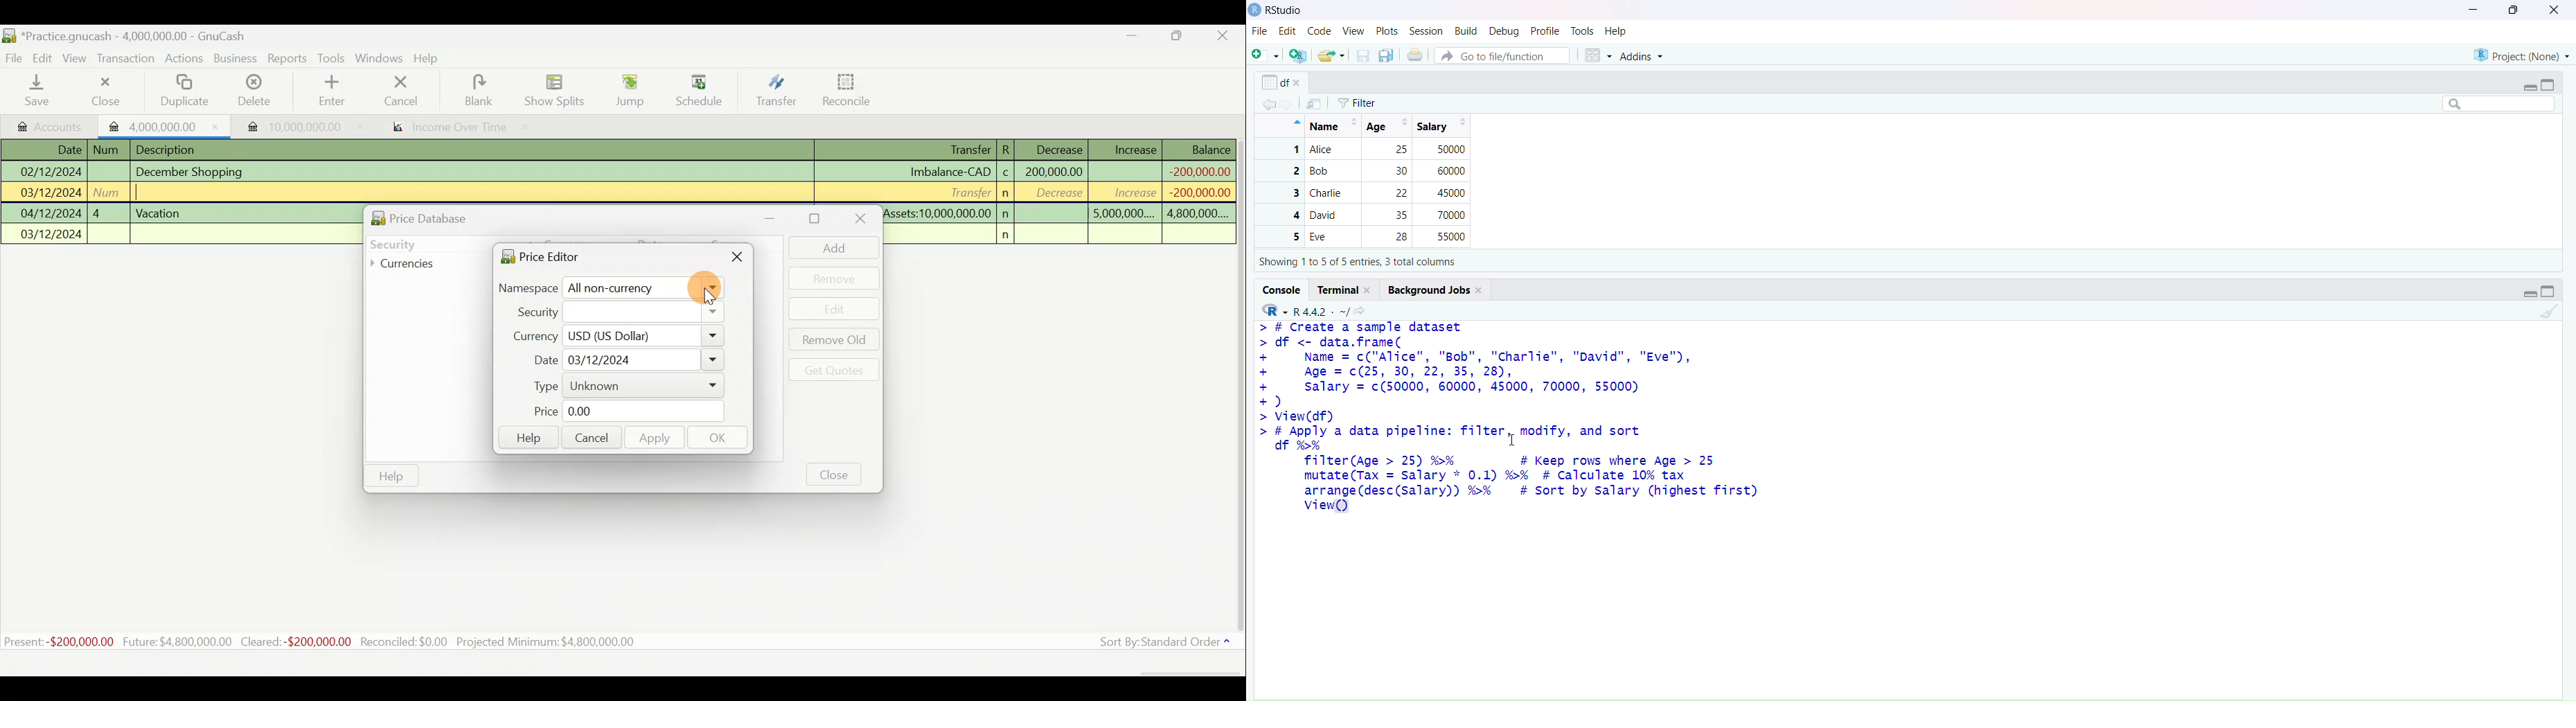 The image size is (2576, 728). Describe the element at coordinates (60, 149) in the screenshot. I see `Date ` at that location.